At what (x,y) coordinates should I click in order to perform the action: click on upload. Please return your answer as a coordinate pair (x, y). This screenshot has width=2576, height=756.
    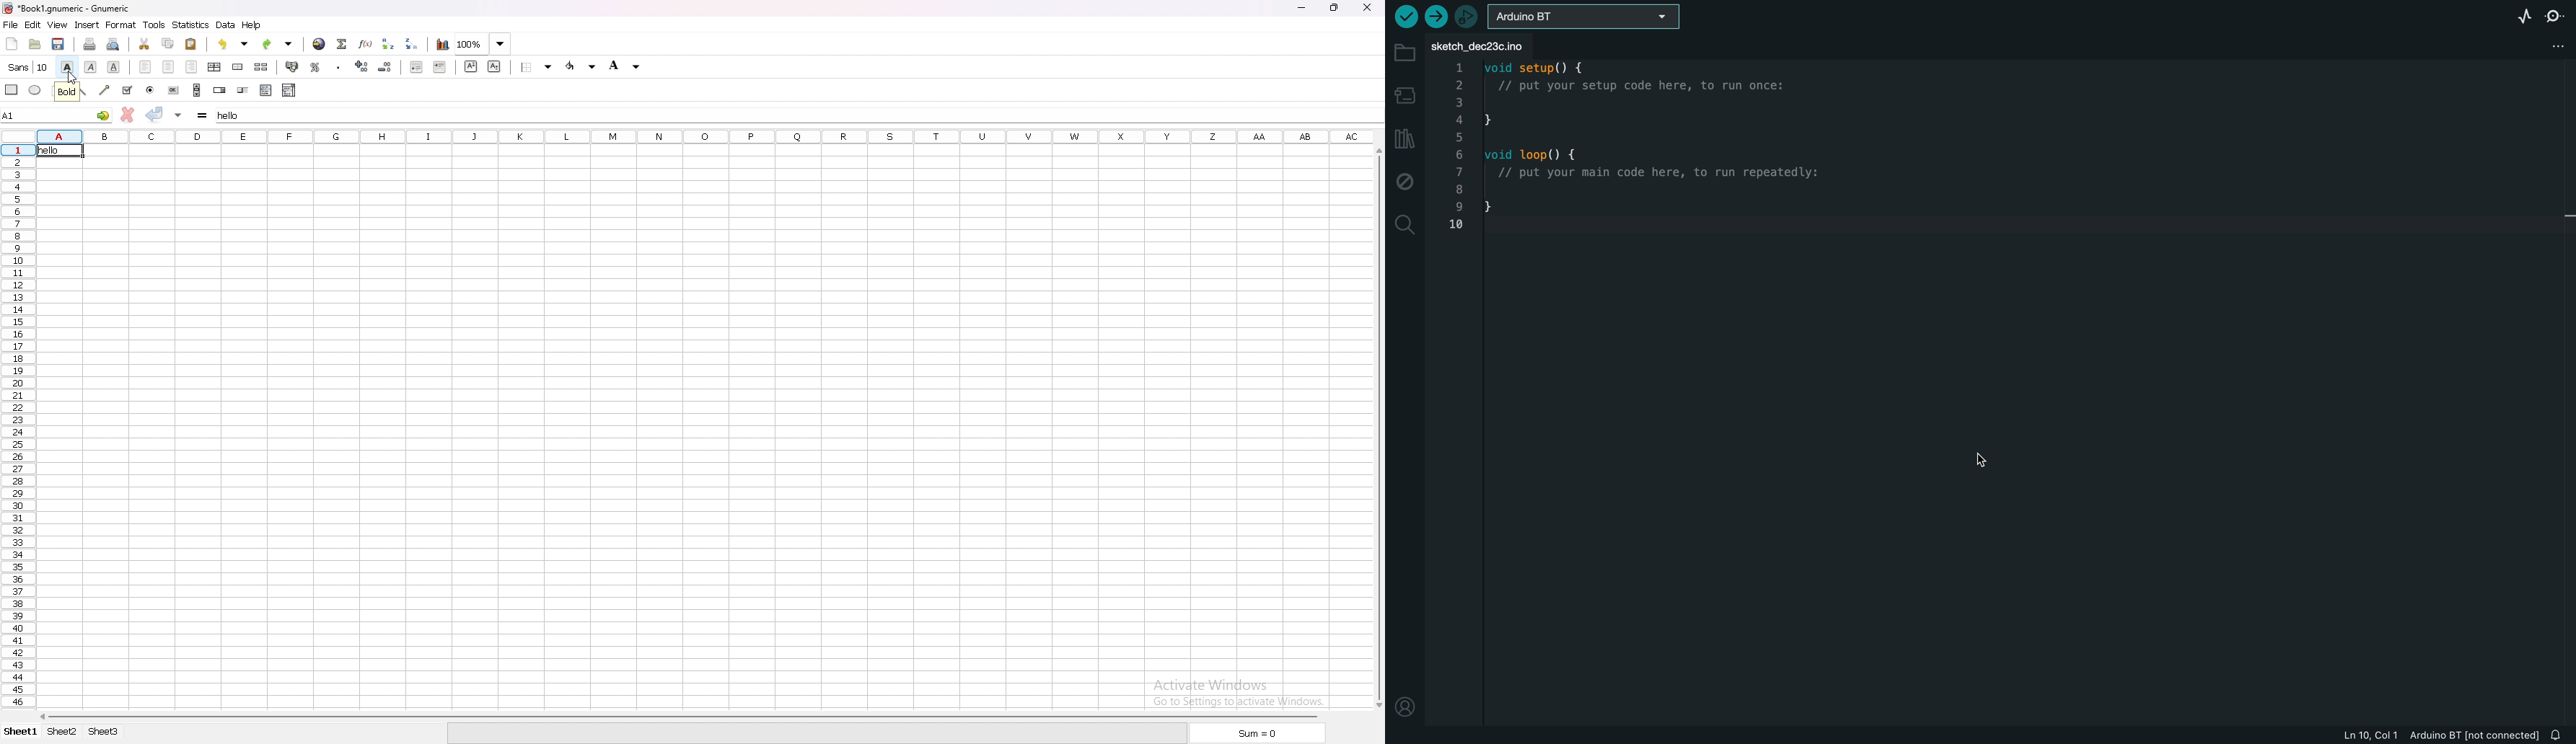
    Looking at the image, I should click on (1436, 17).